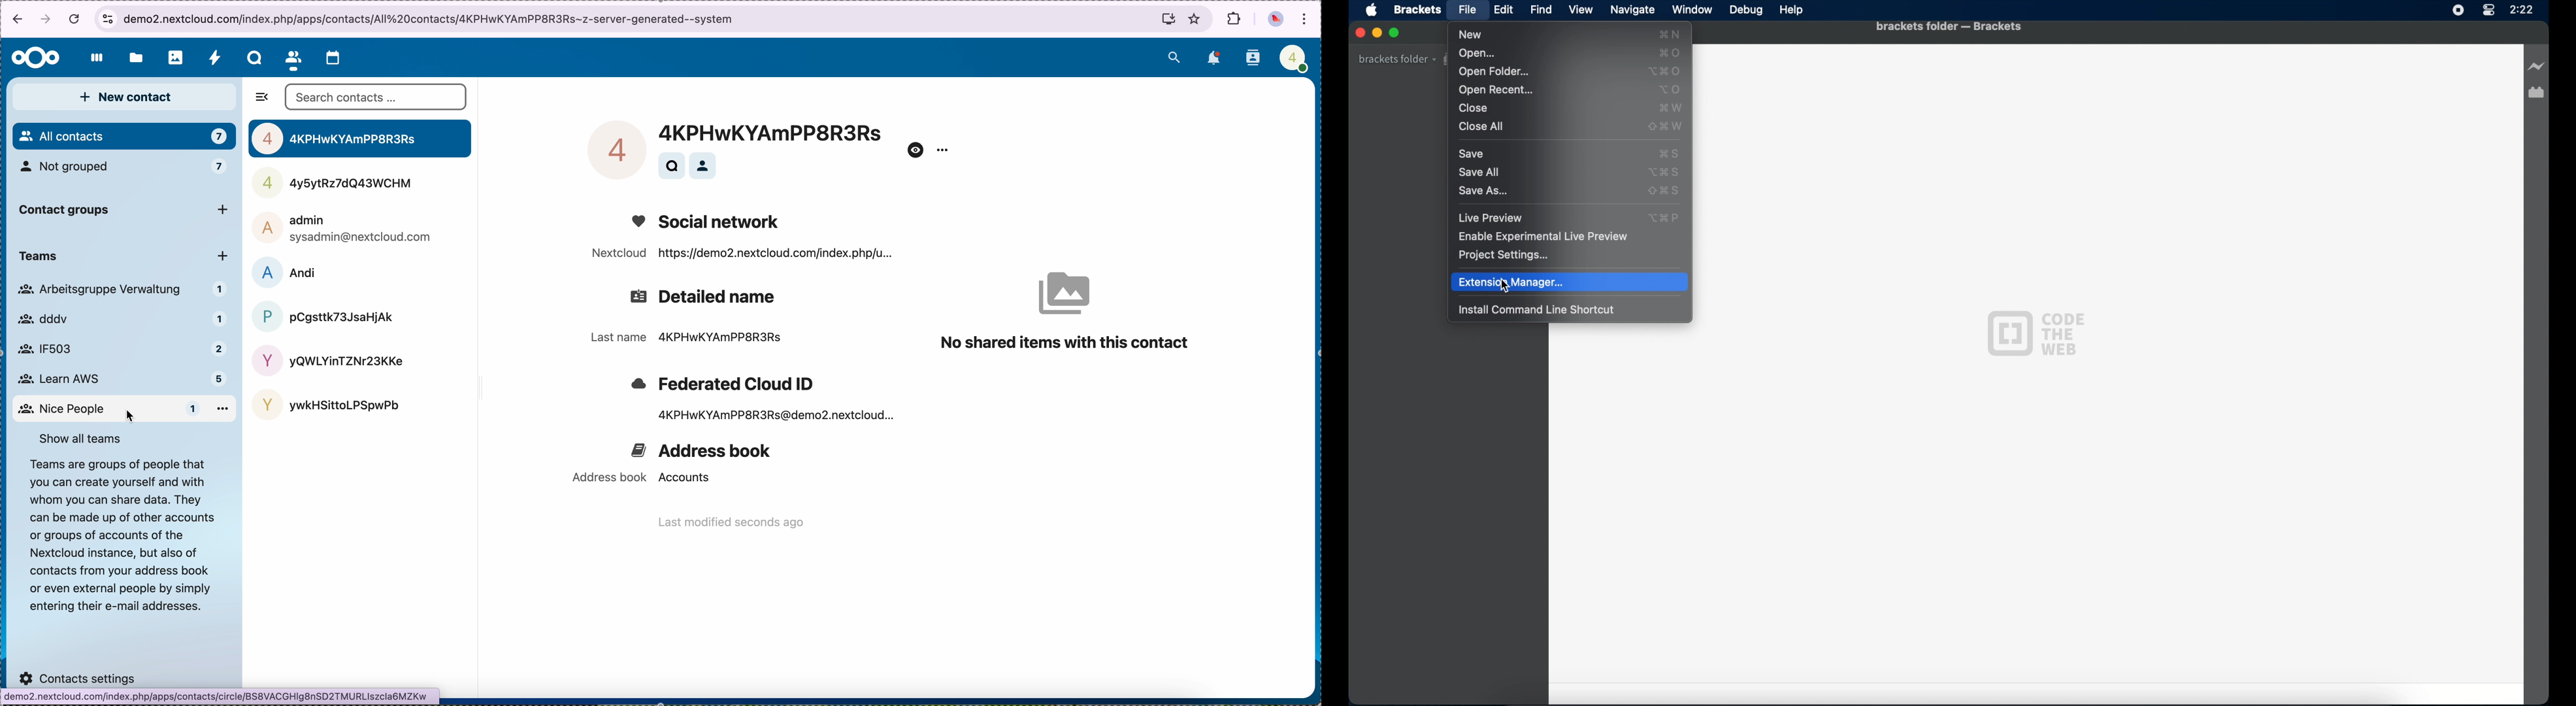 The width and height of the screenshot is (2576, 728). What do you see at coordinates (329, 359) in the screenshot?
I see `user` at bounding box center [329, 359].